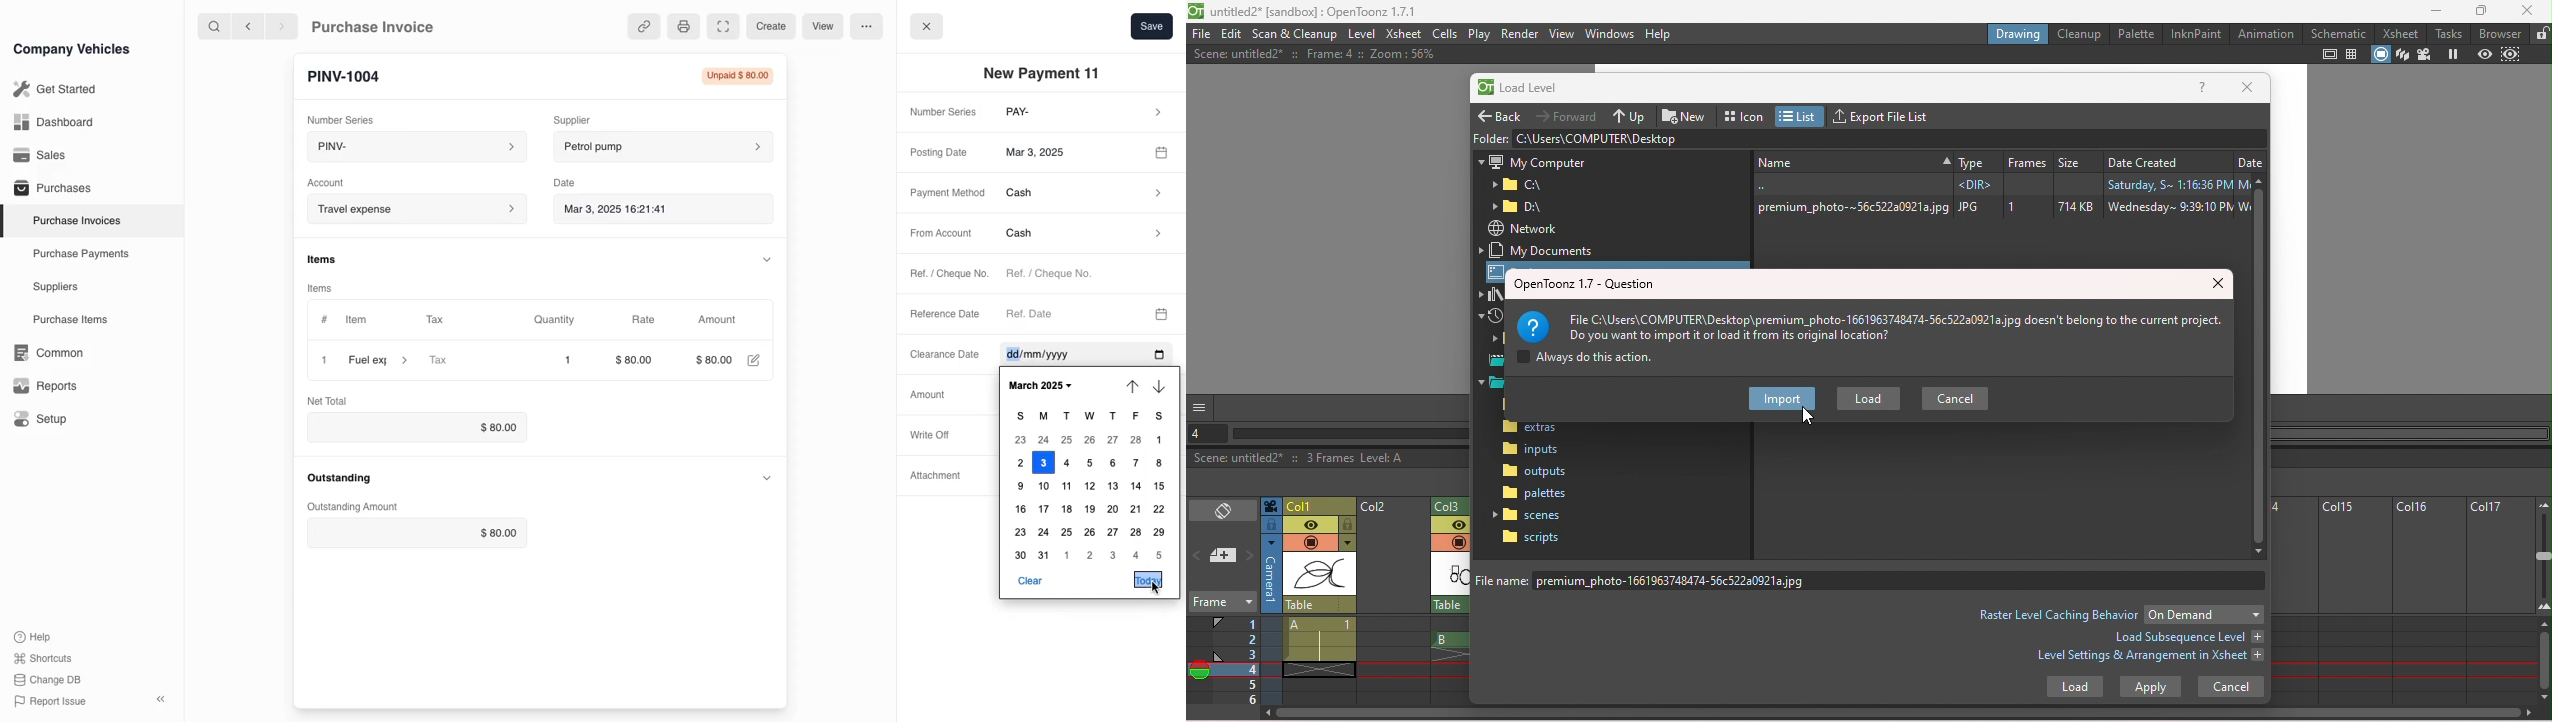 This screenshot has width=2576, height=728. Describe the element at coordinates (44, 420) in the screenshot. I see `Setup` at that location.